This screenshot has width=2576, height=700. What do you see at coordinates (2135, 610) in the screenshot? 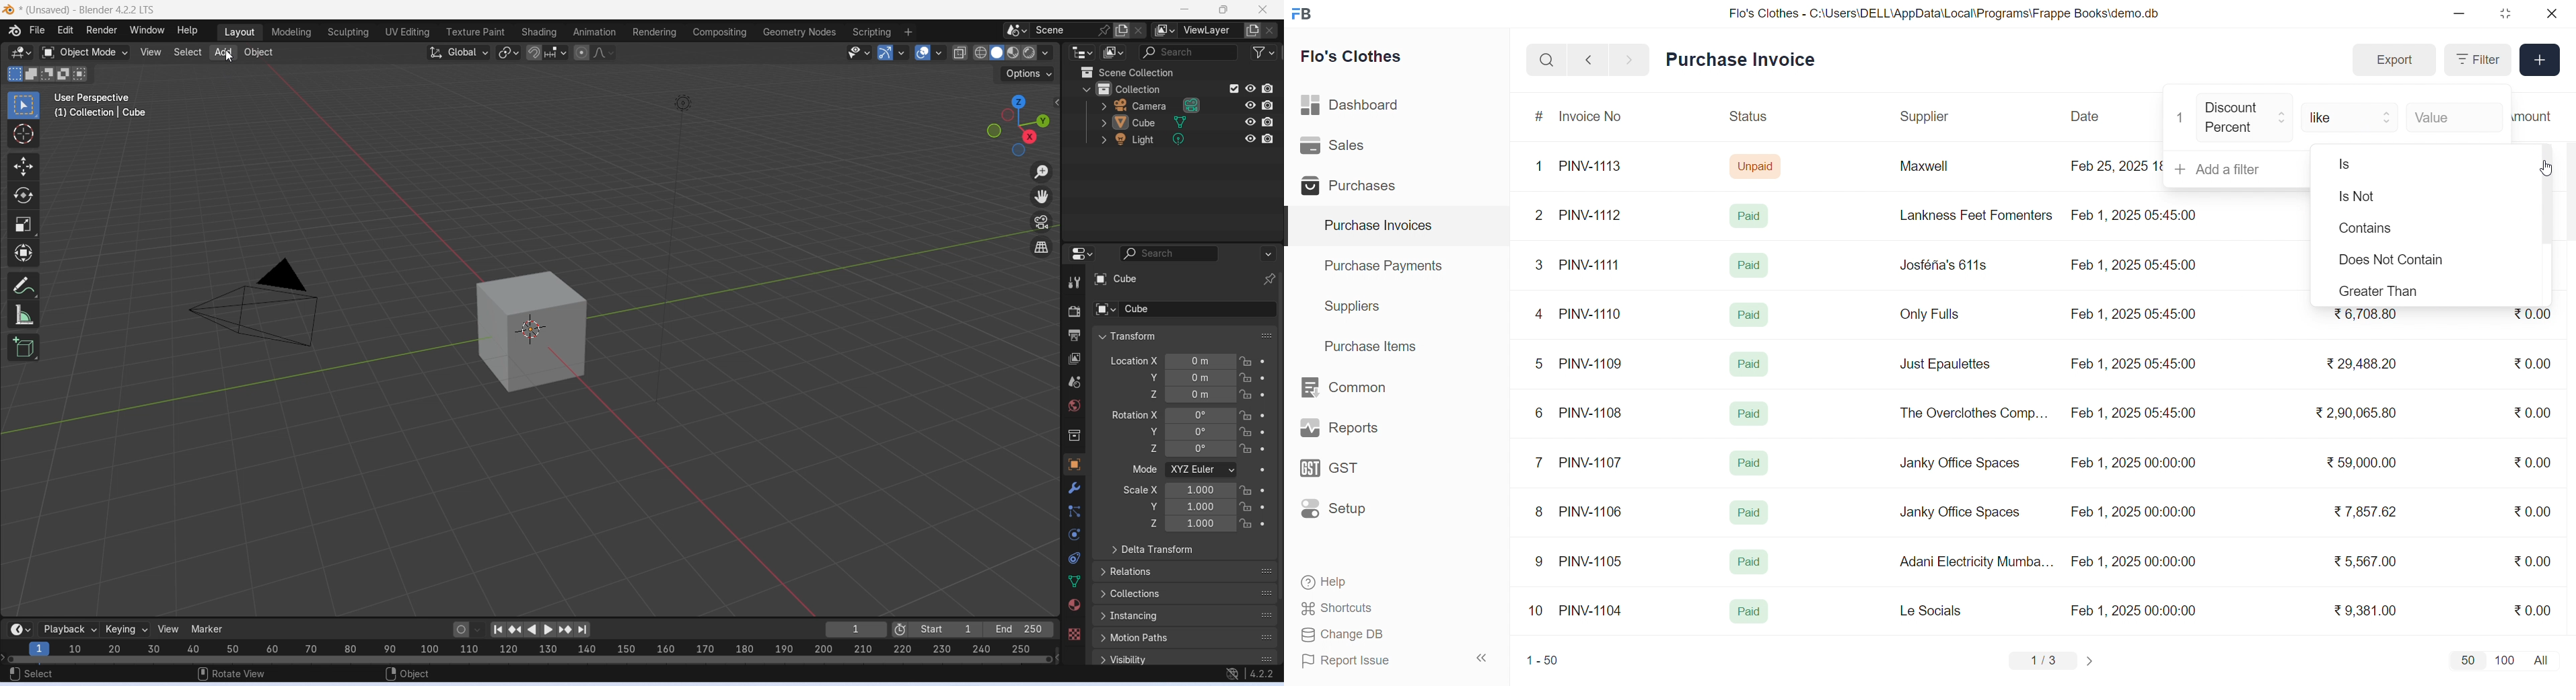
I see `Feb 1, 2025 00:00:00` at bounding box center [2135, 610].